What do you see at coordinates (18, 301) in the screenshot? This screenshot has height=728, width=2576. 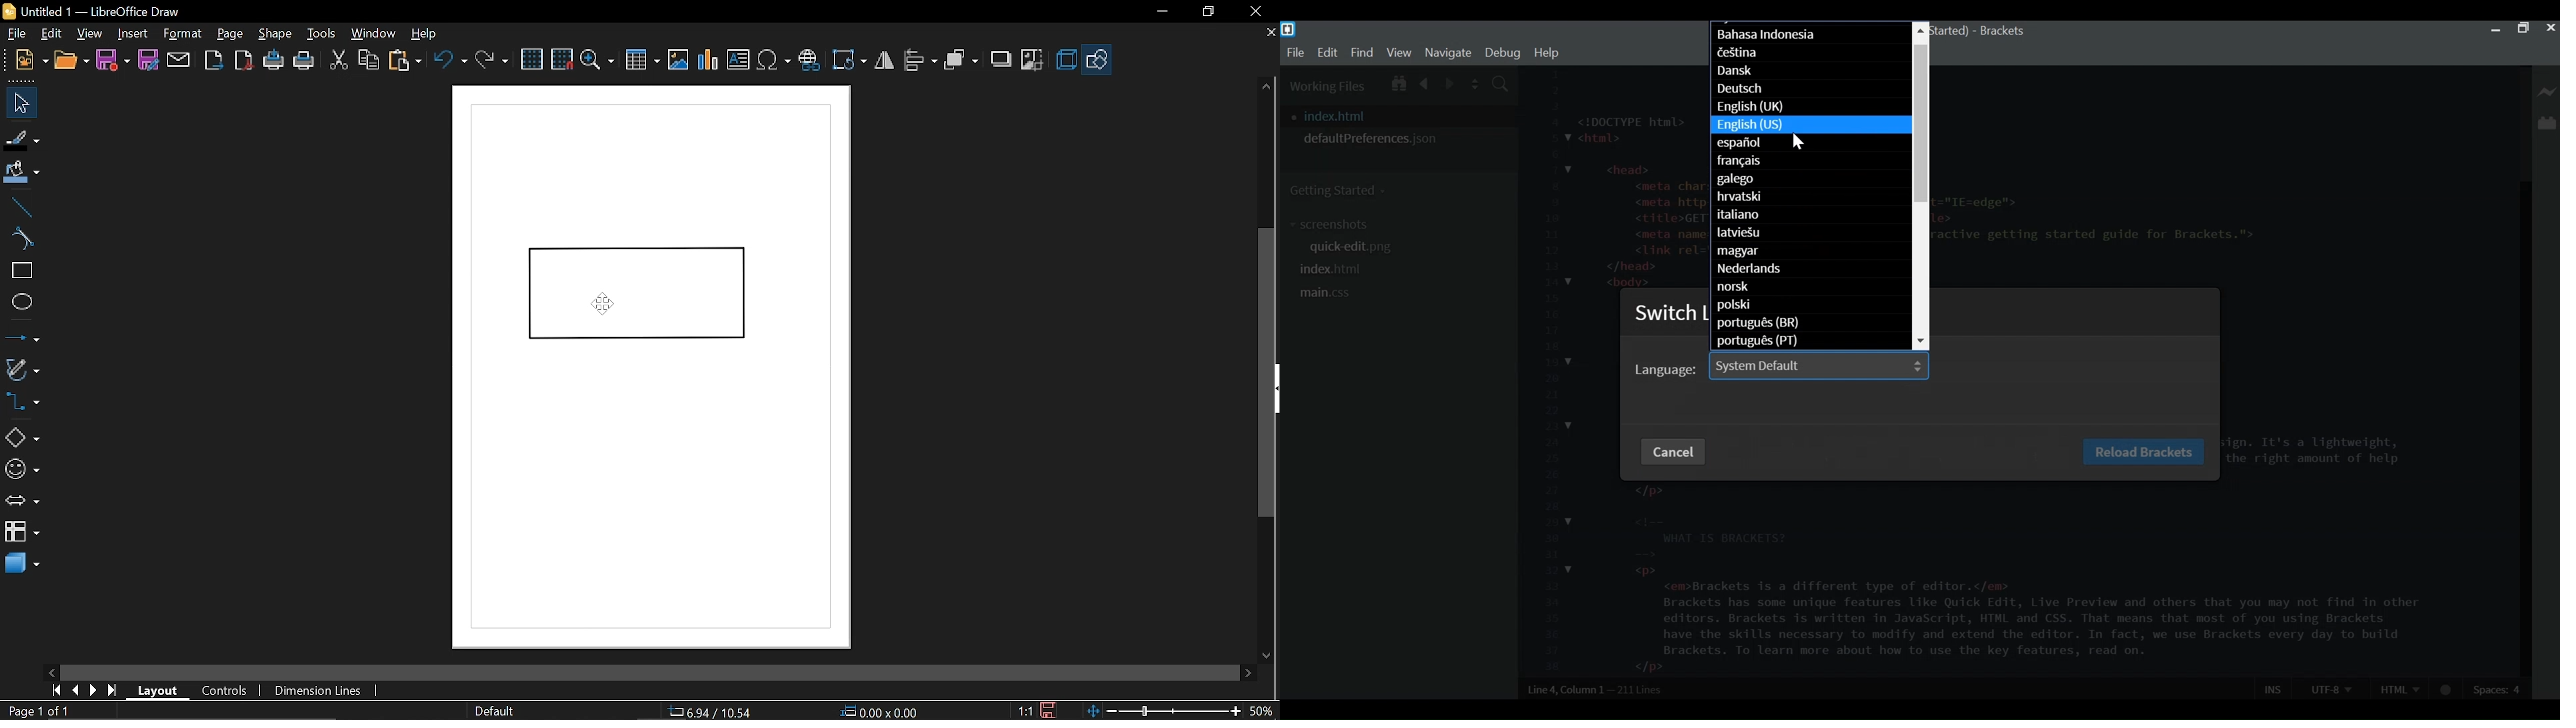 I see `ellipse` at bounding box center [18, 301].